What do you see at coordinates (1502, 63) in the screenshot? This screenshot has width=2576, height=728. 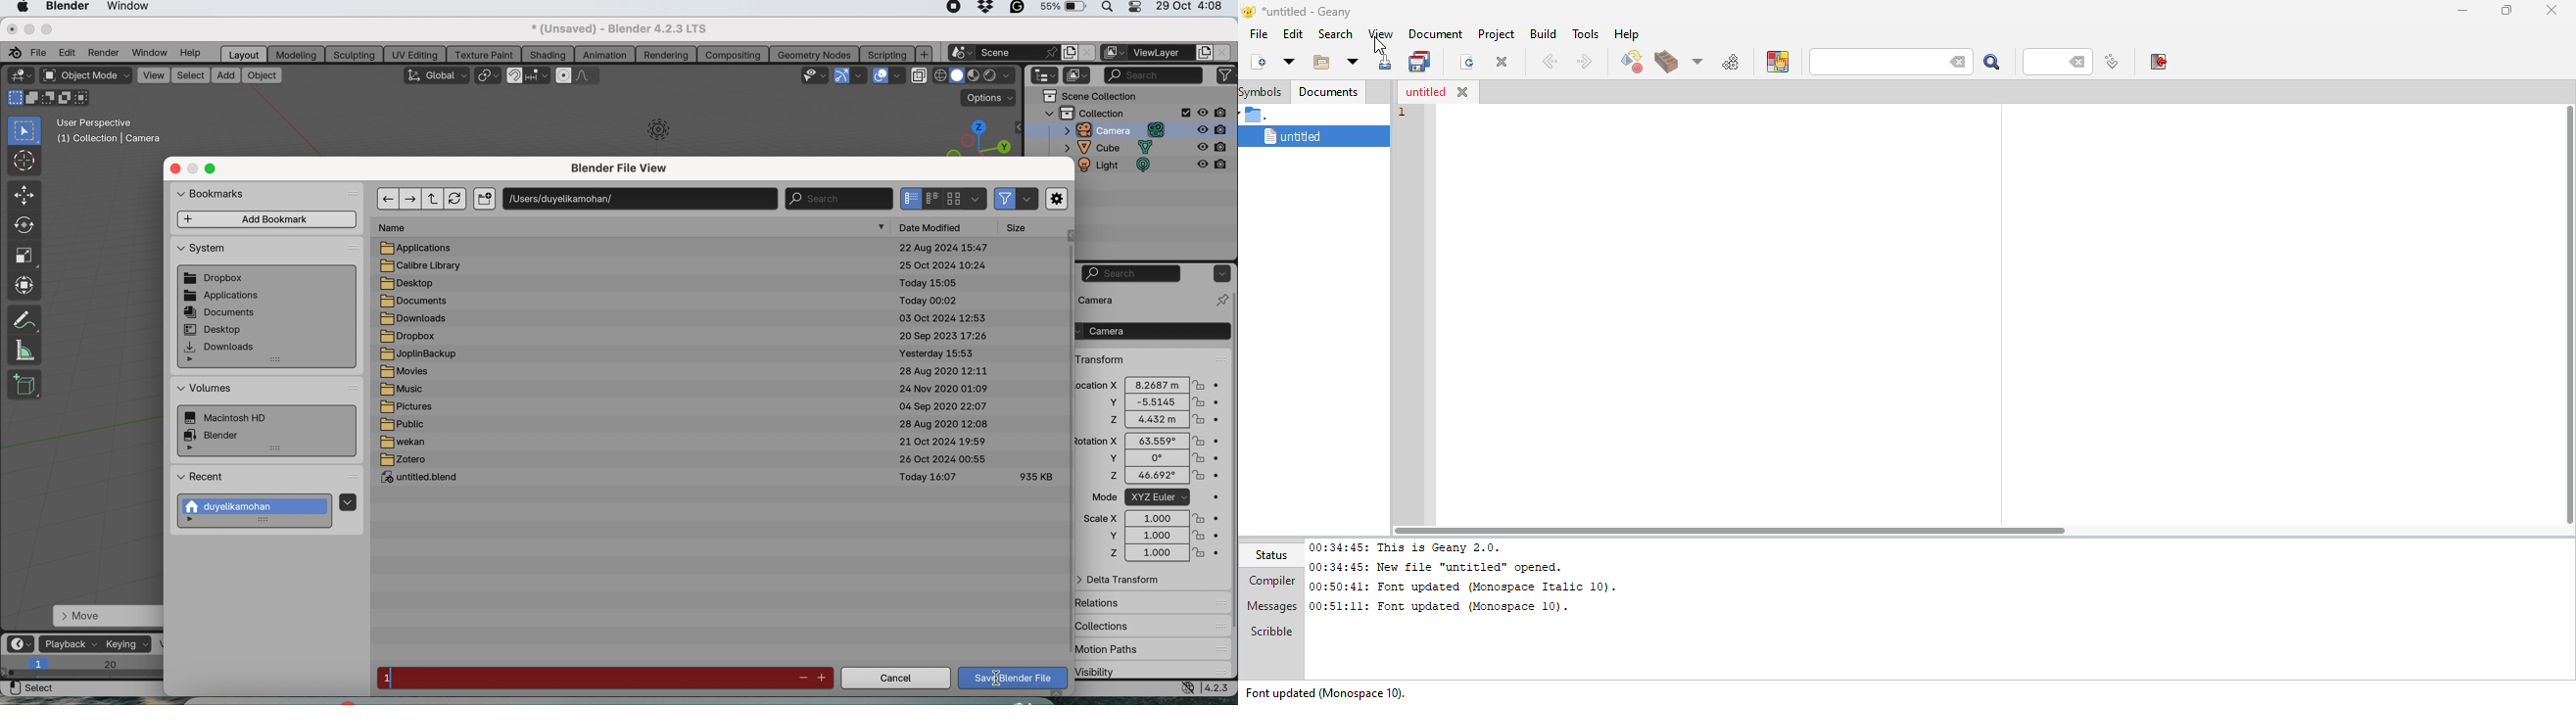 I see `close` at bounding box center [1502, 63].